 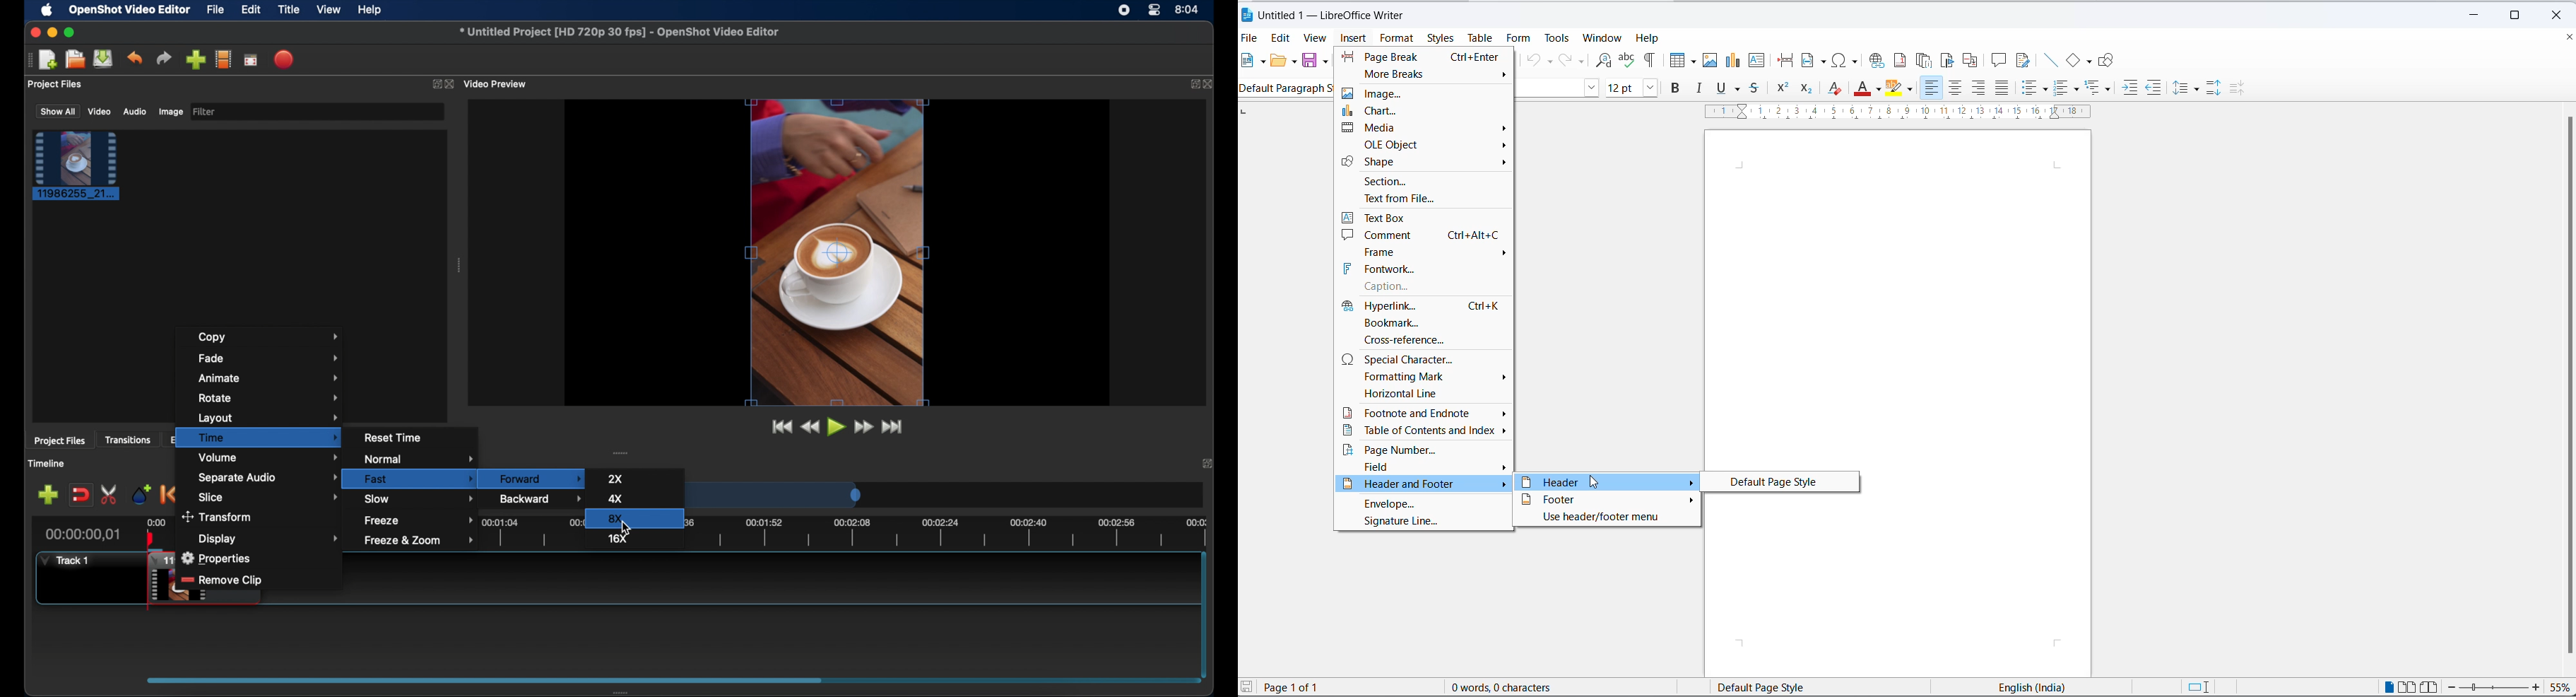 What do you see at coordinates (1426, 307) in the screenshot?
I see `hyperlink` at bounding box center [1426, 307].